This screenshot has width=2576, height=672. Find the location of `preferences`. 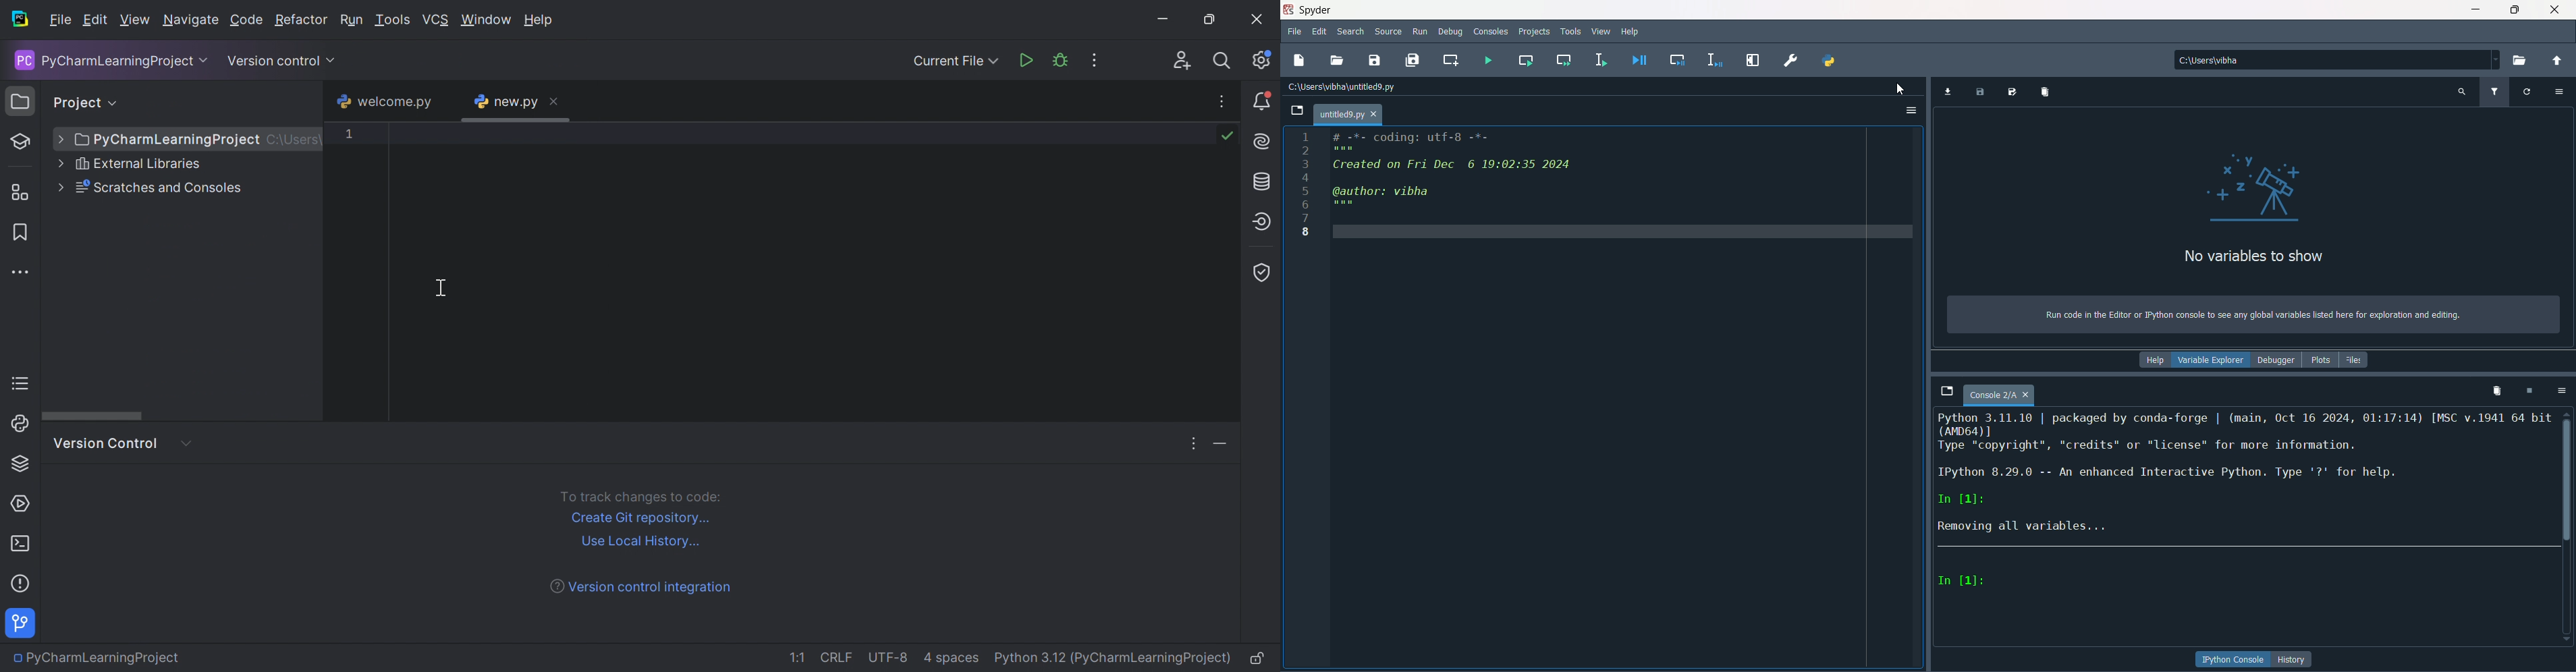

preferences is located at coordinates (1789, 61).